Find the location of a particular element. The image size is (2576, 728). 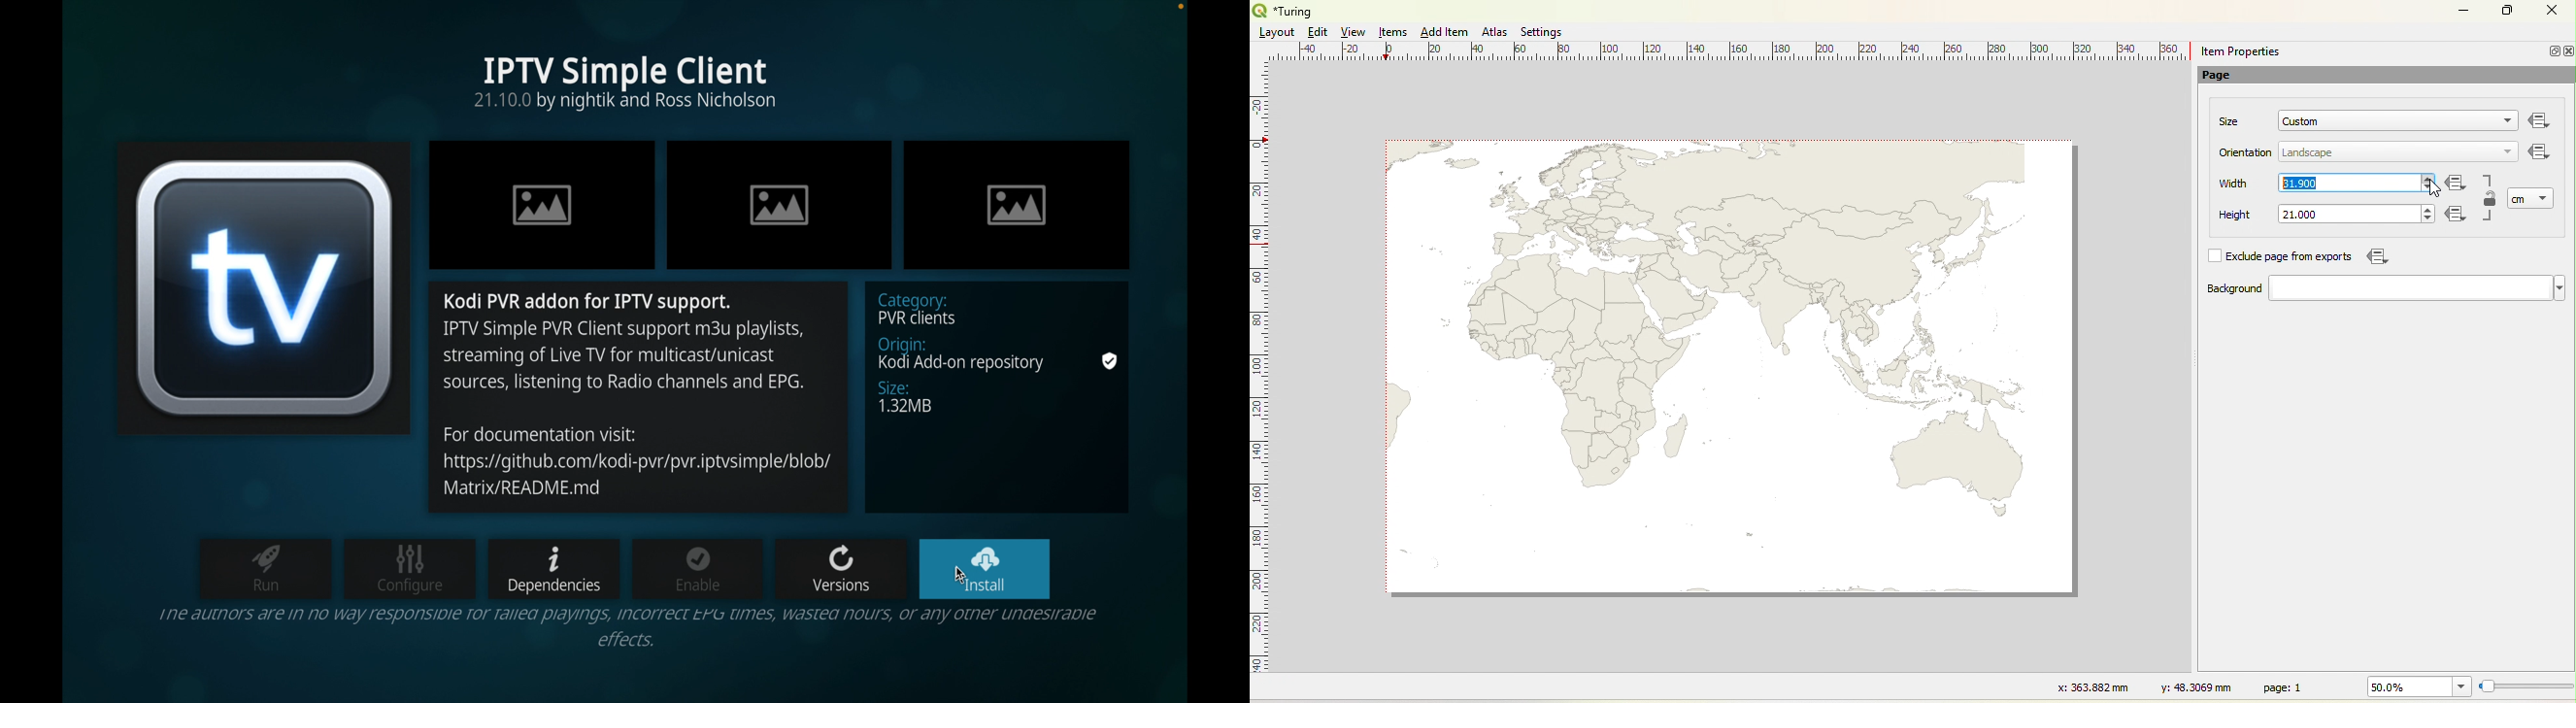

versions is located at coordinates (840, 566).